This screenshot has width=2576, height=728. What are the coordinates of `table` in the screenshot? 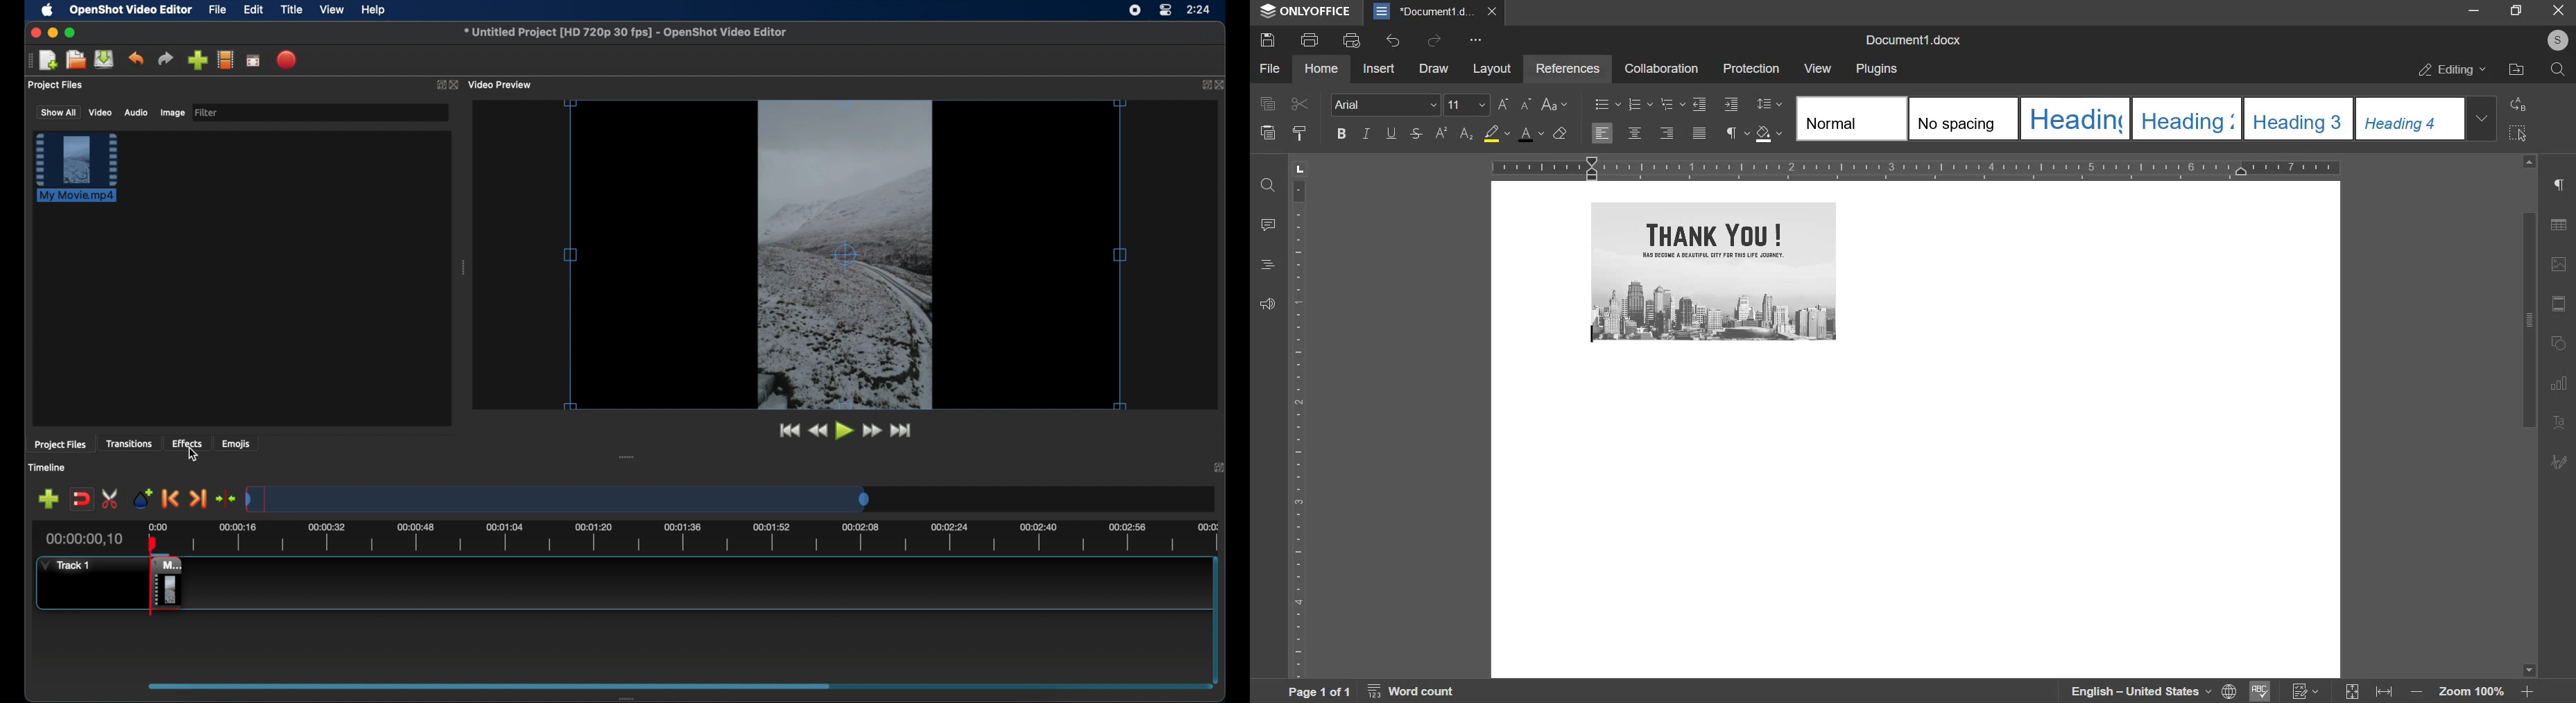 It's located at (2563, 228).